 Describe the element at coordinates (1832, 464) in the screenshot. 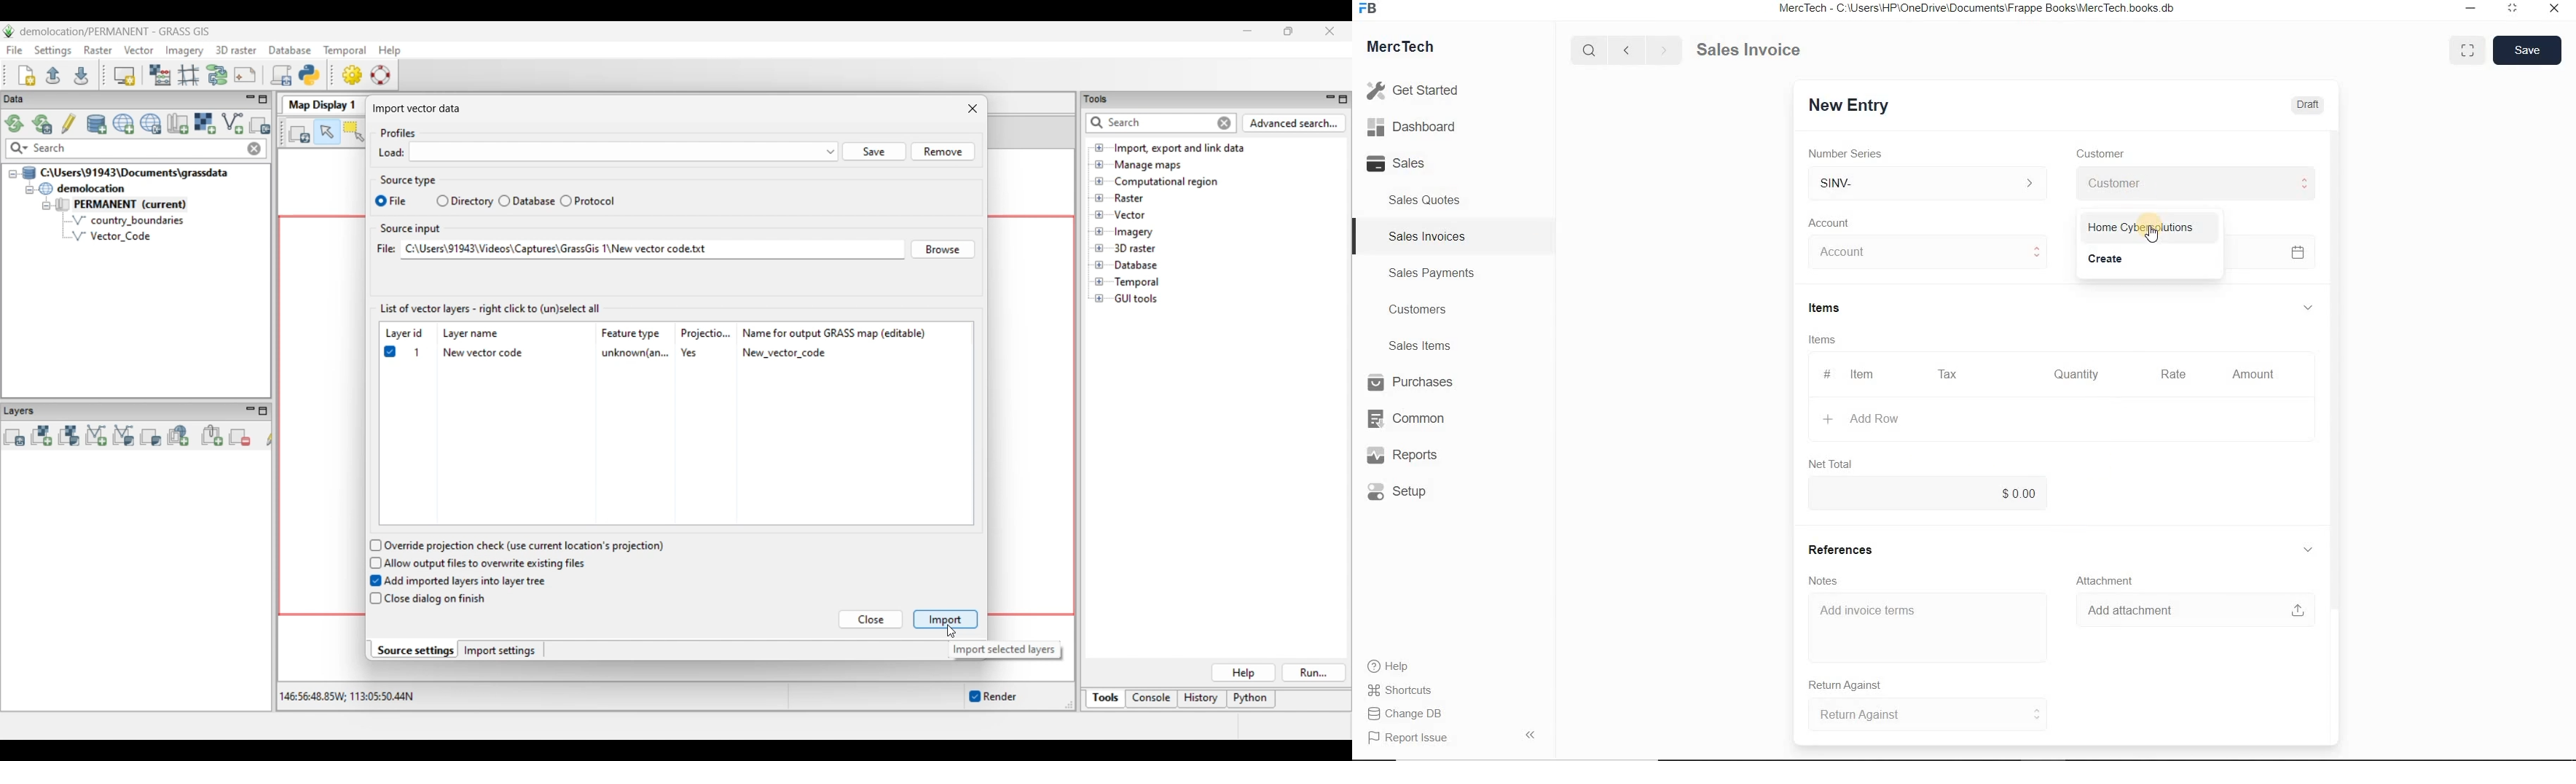

I see `Net Total` at that location.